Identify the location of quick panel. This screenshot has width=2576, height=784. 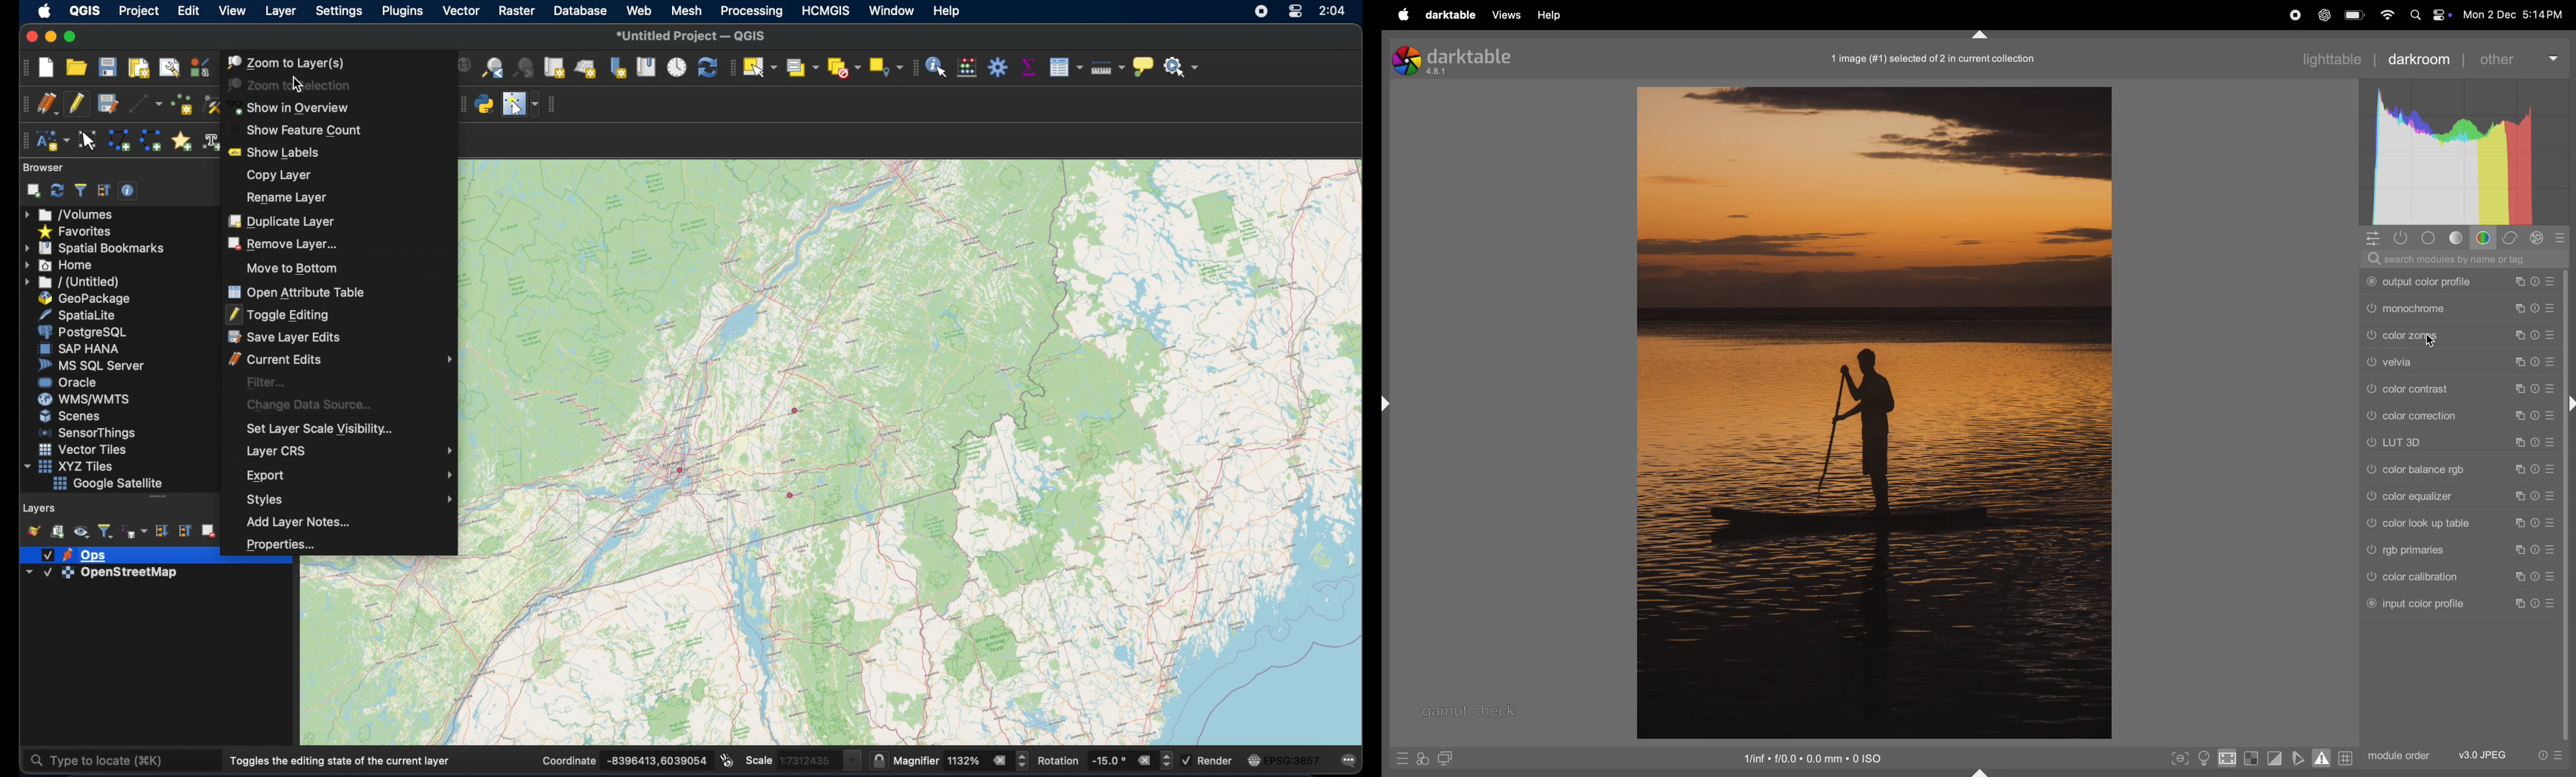
(2374, 237).